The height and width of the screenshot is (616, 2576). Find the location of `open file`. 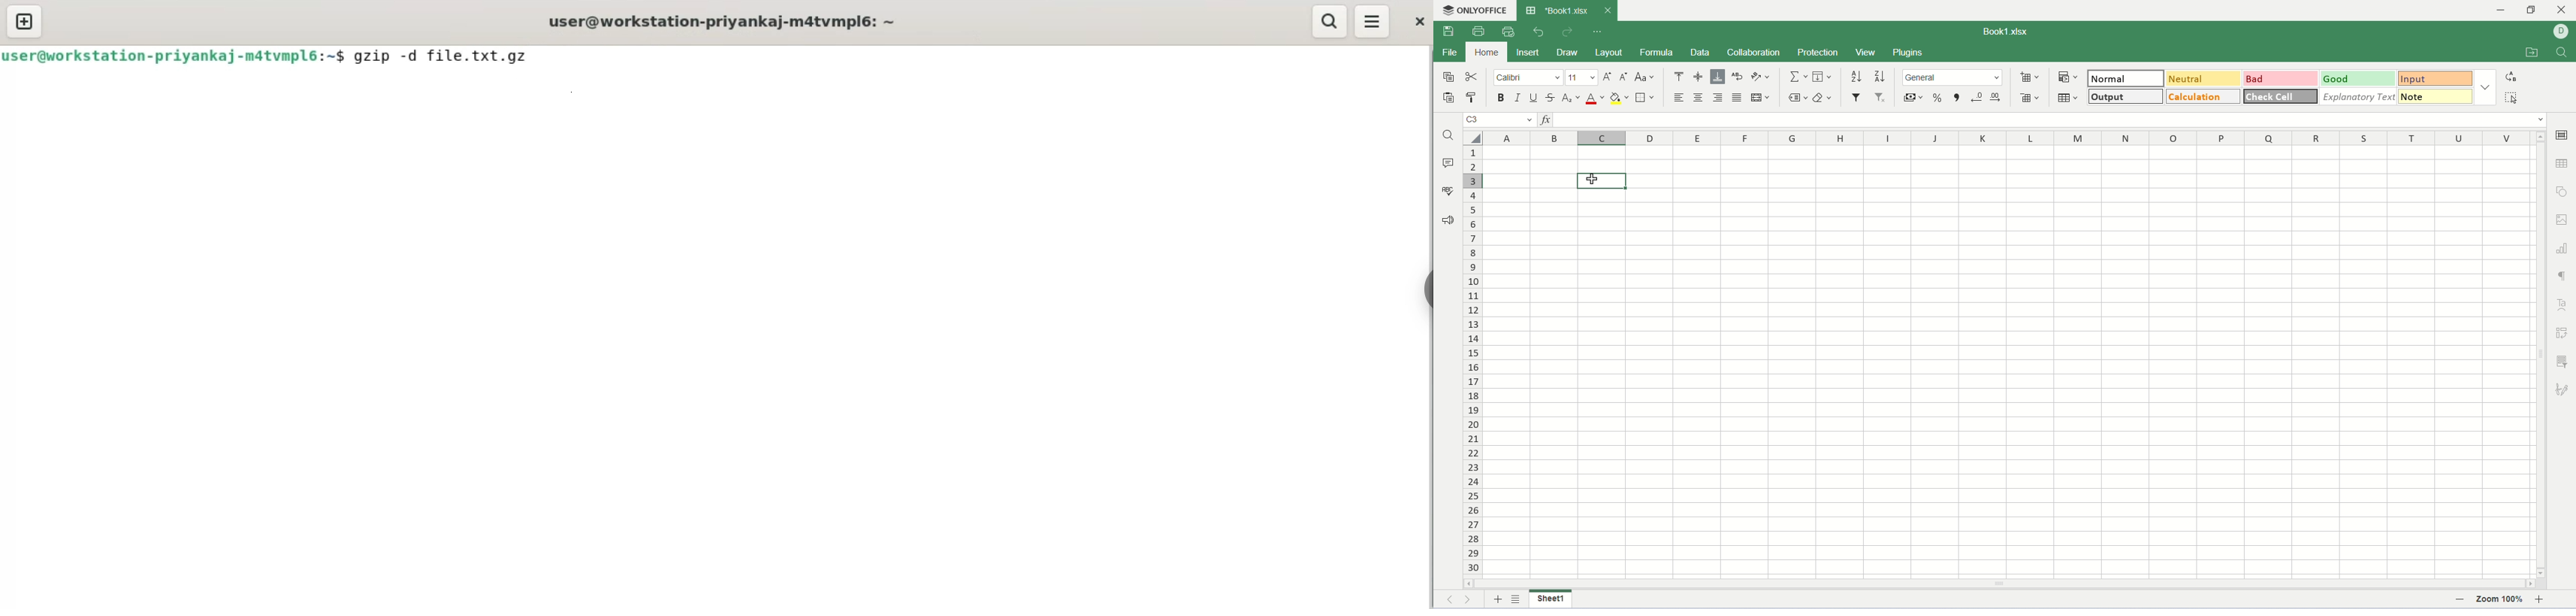

open file is located at coordinates (2531, 52).